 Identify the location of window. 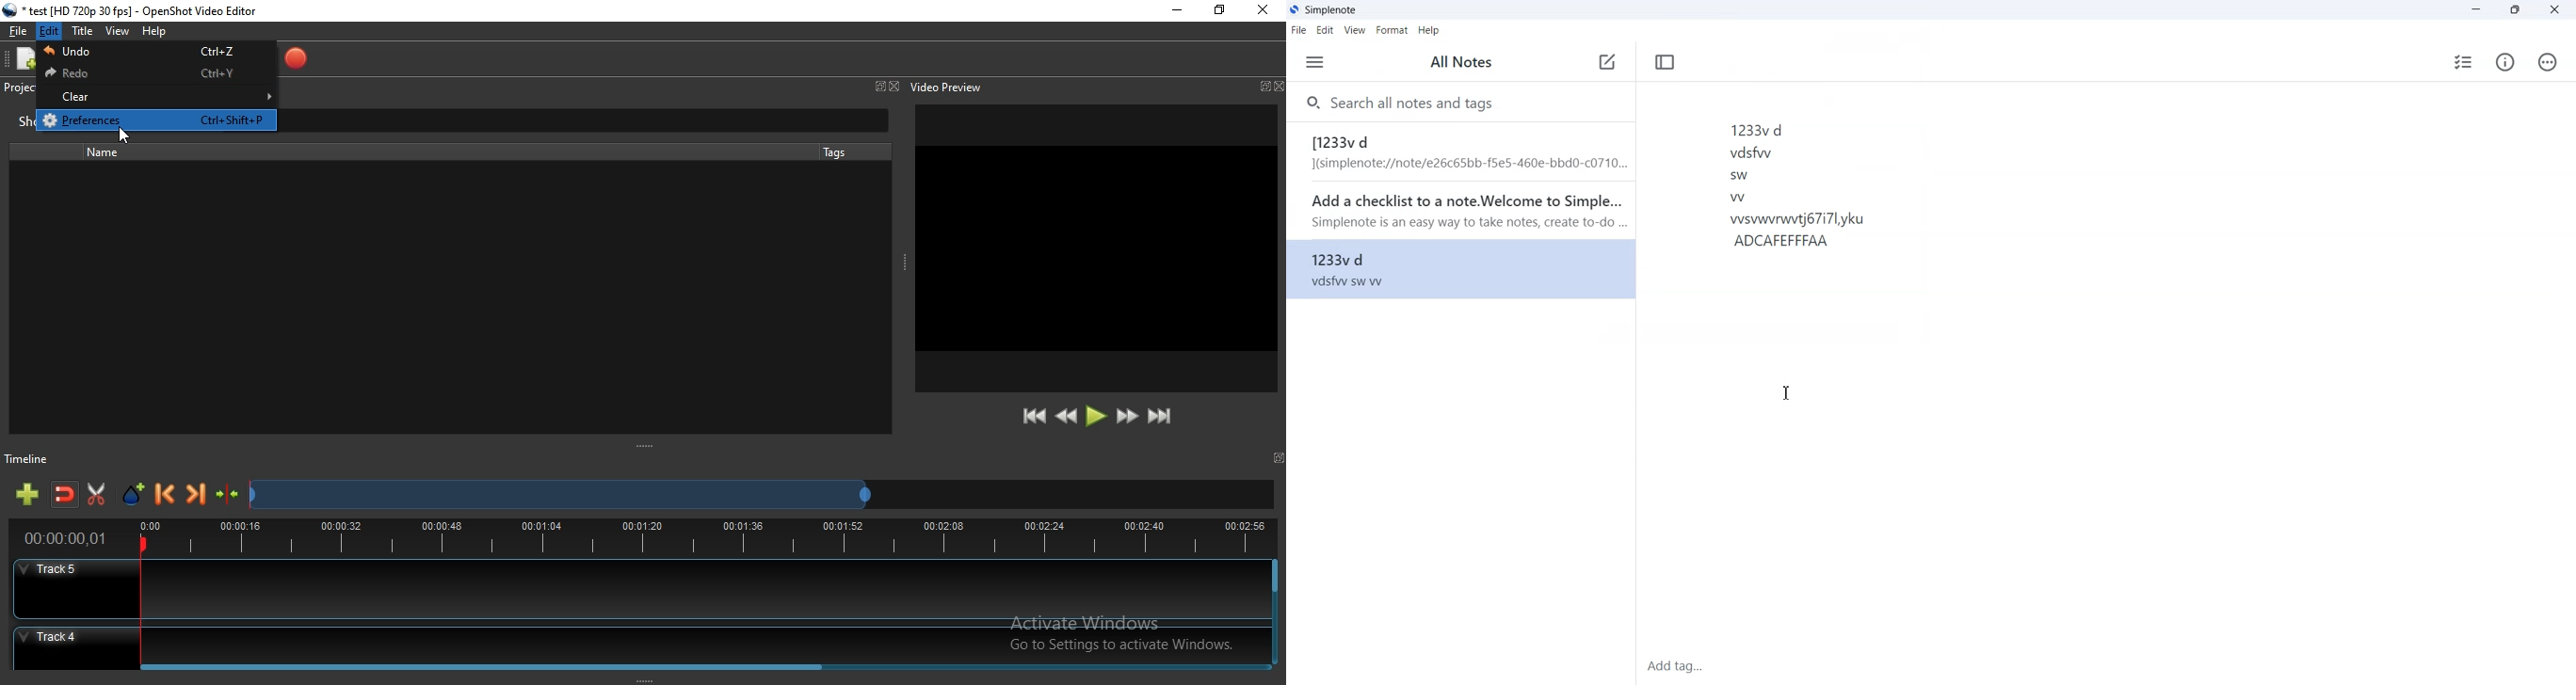
(1263, 87).